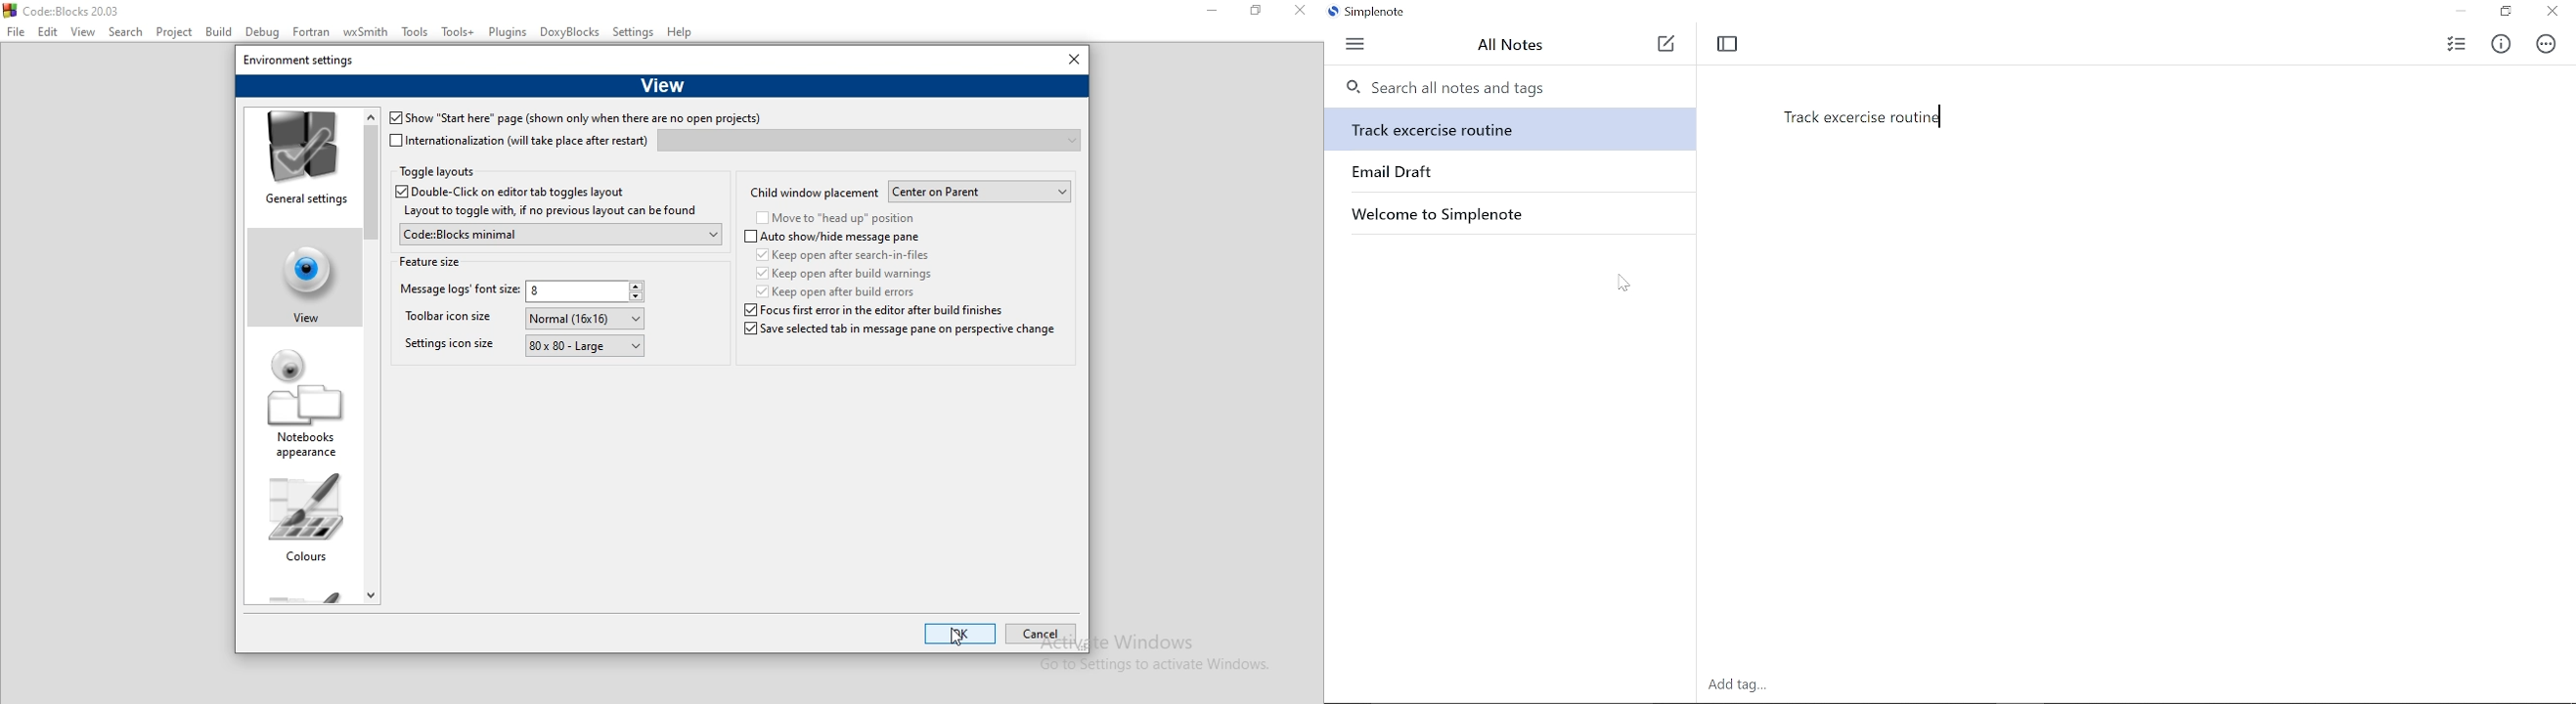 The image size is (2576, 728). What do you see at coordinates (508, 32) in the screenshot?
I see `Plugins` at bounding box center [508, 32].